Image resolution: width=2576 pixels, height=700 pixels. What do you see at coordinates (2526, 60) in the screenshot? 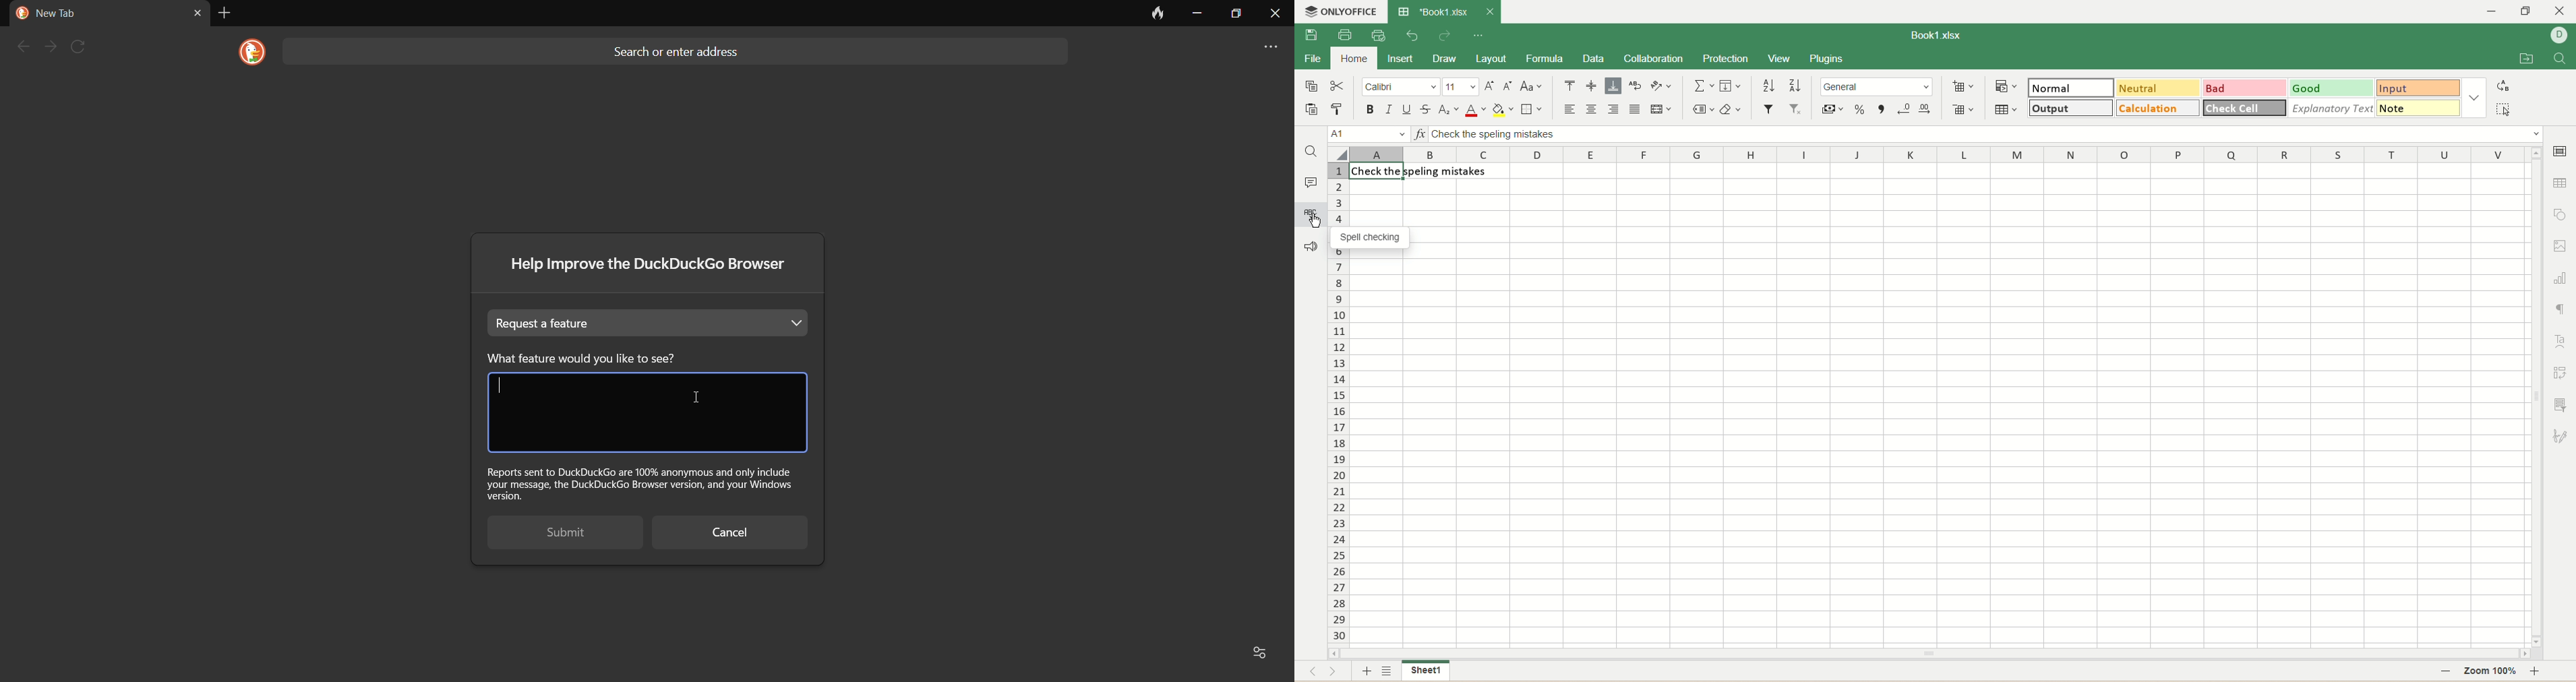
I see `open file location` at bounding box center [2526, 60].